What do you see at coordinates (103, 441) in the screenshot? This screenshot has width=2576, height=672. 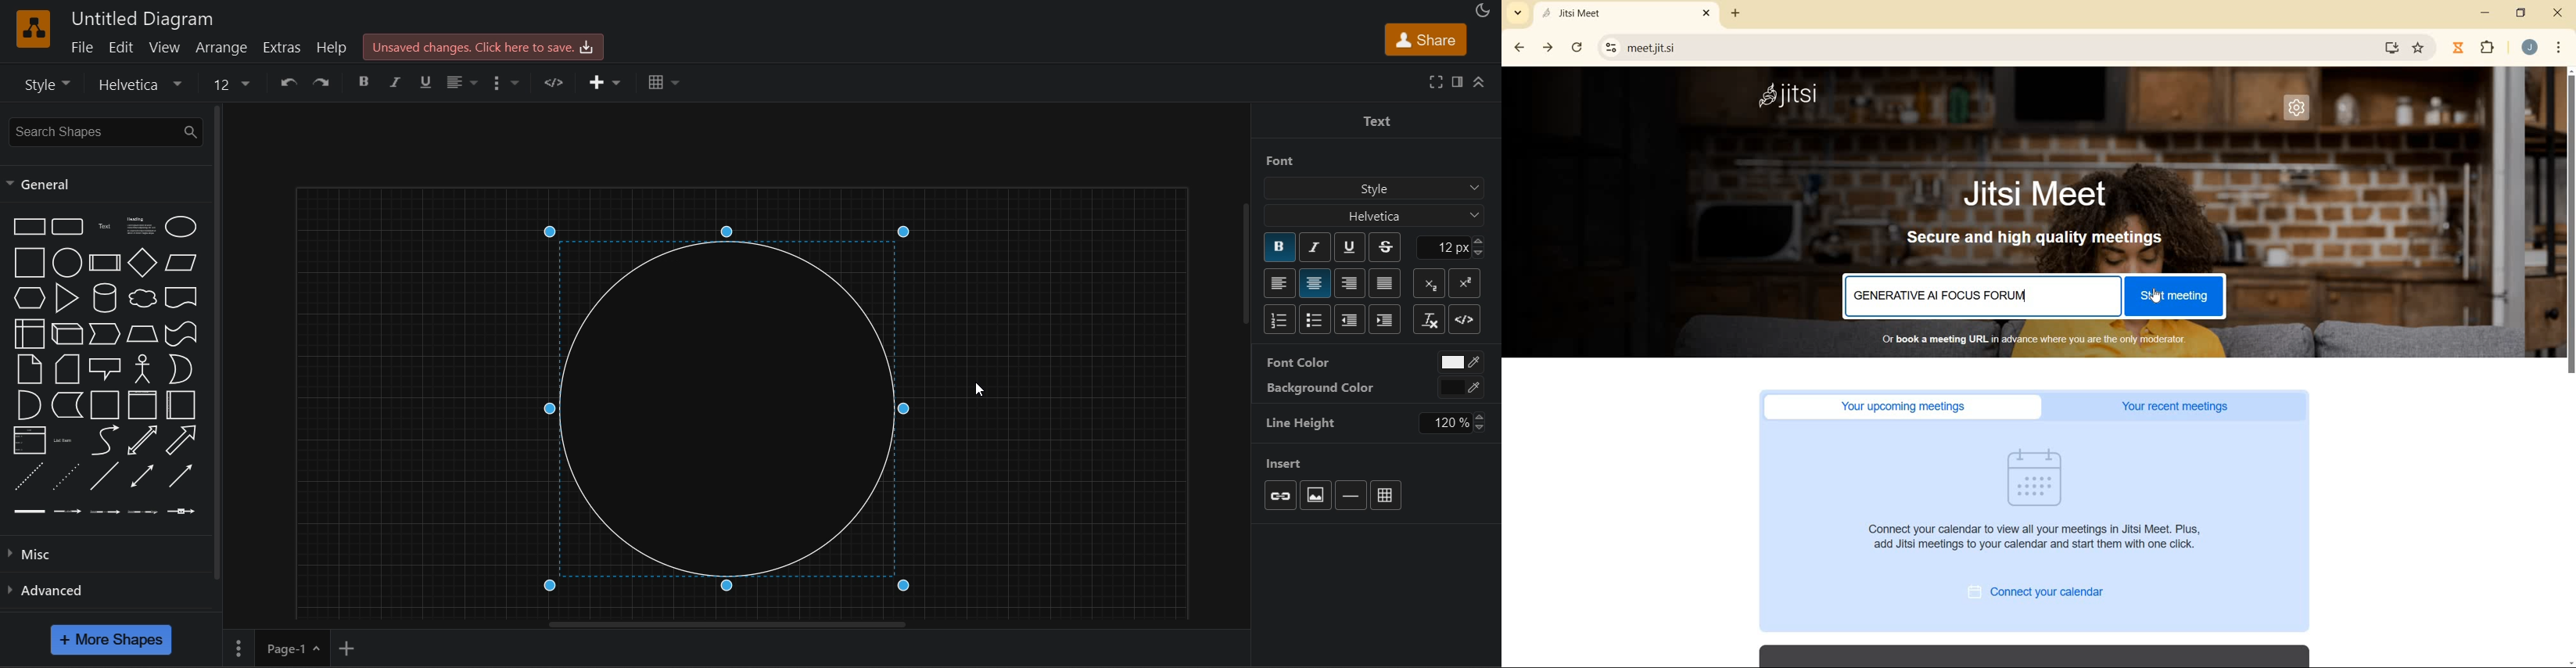 I see `curve` at bounding box center [103, 441].